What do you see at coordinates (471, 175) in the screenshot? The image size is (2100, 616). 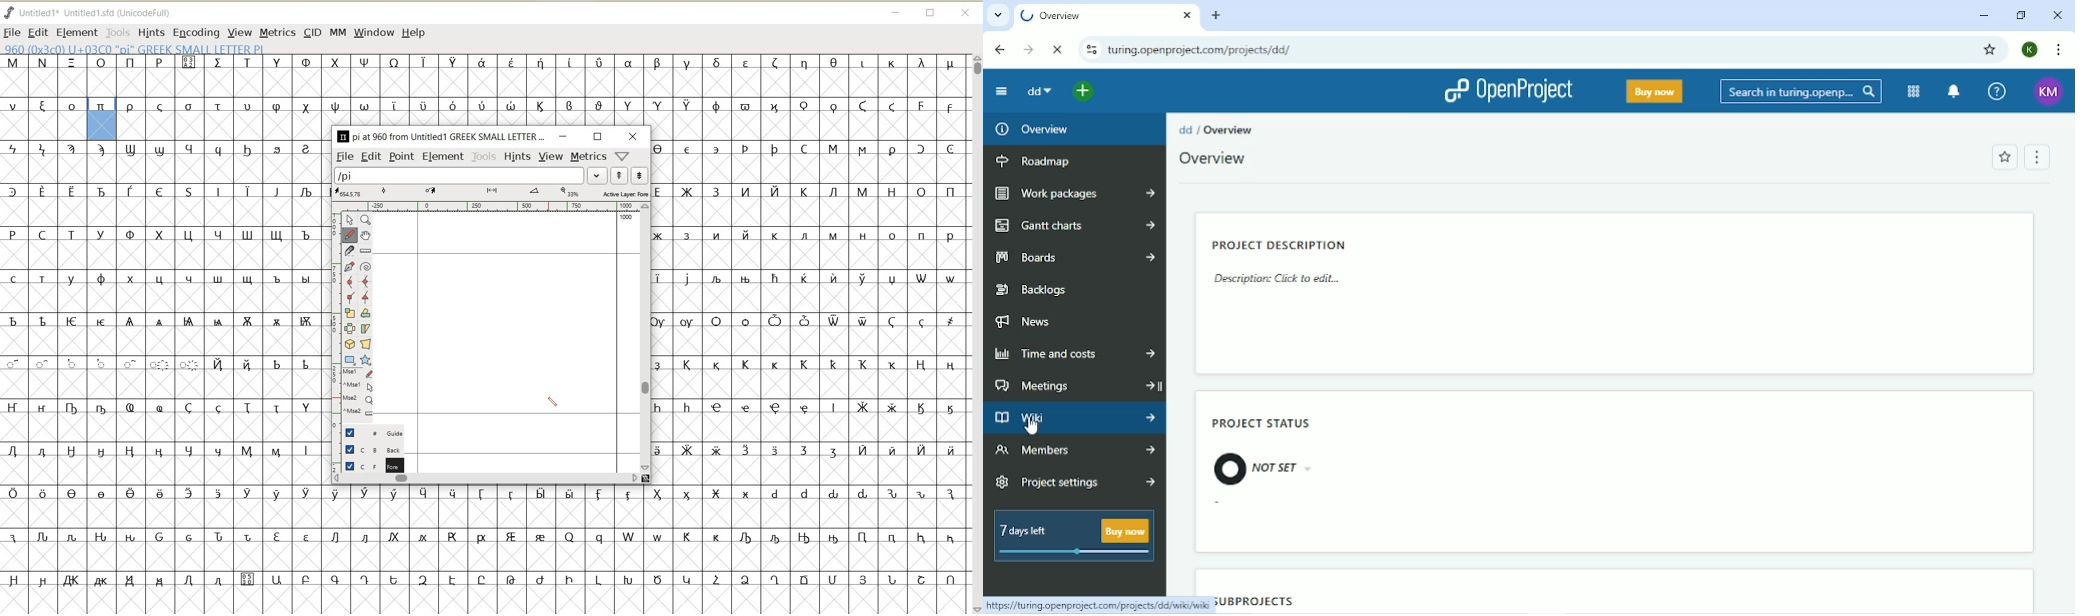 I see `load word list` at bounding box center [471, 175].